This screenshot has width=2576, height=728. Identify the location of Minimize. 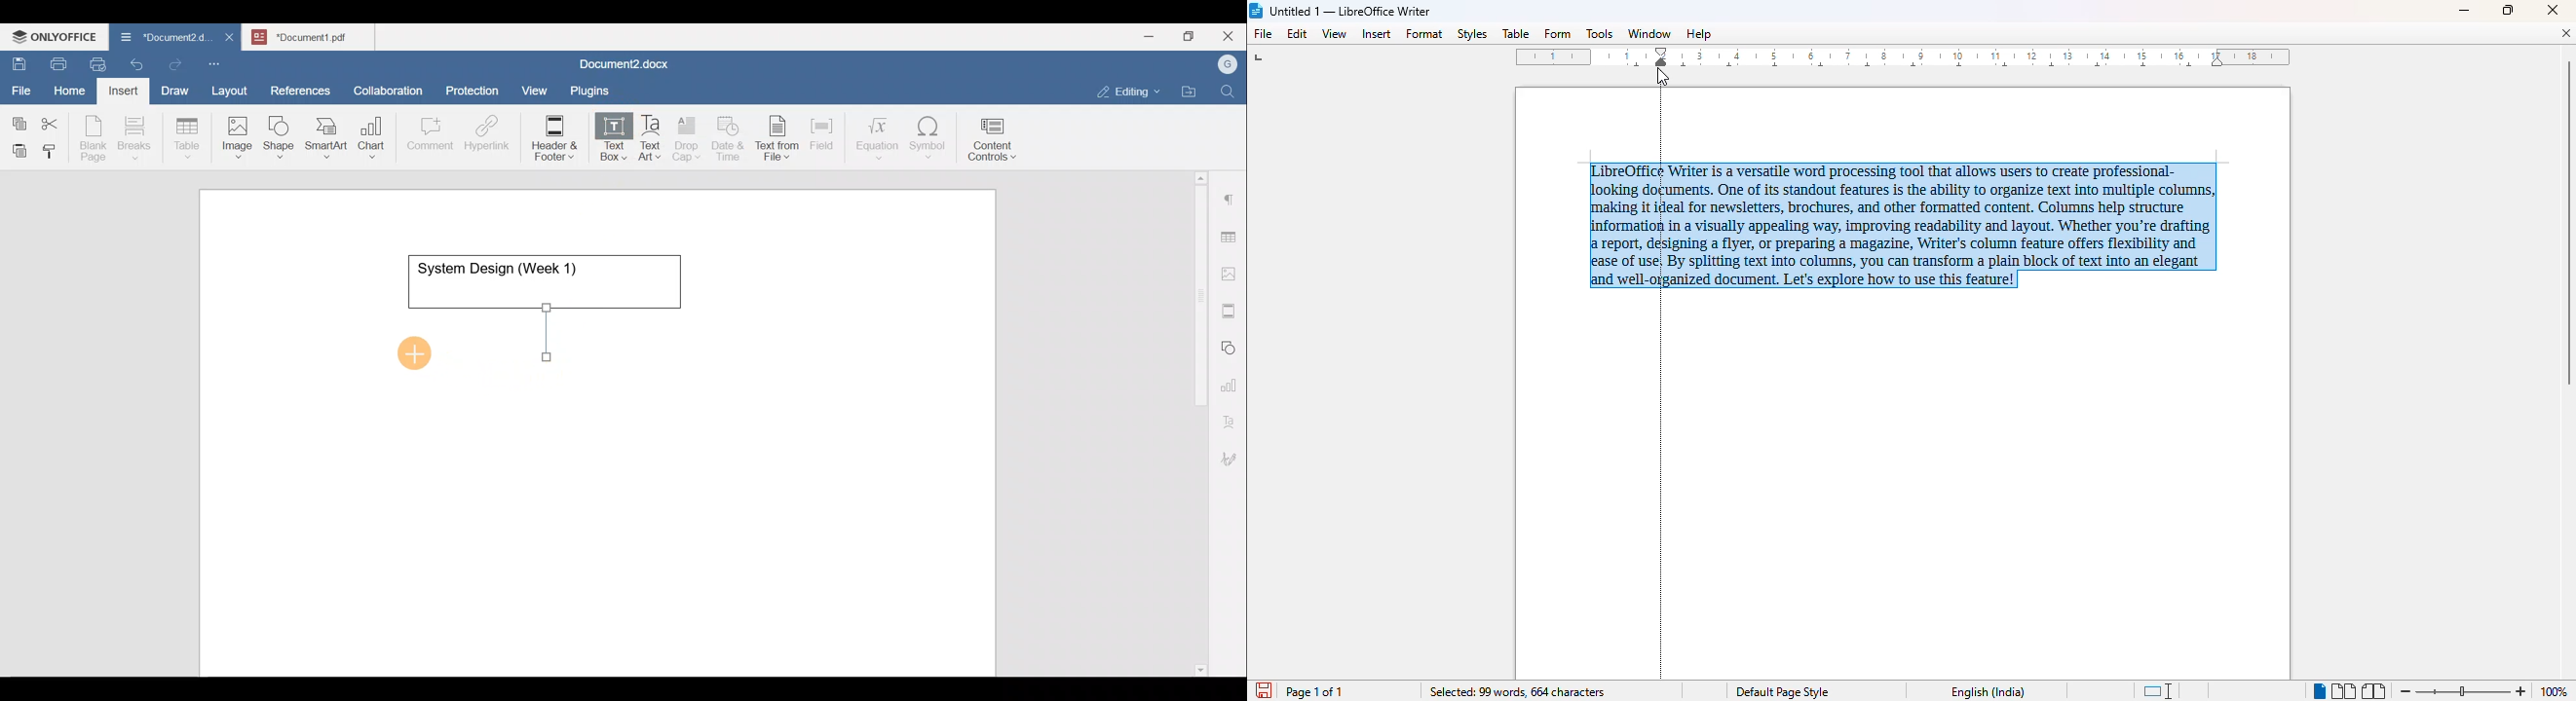
(1148, 35).